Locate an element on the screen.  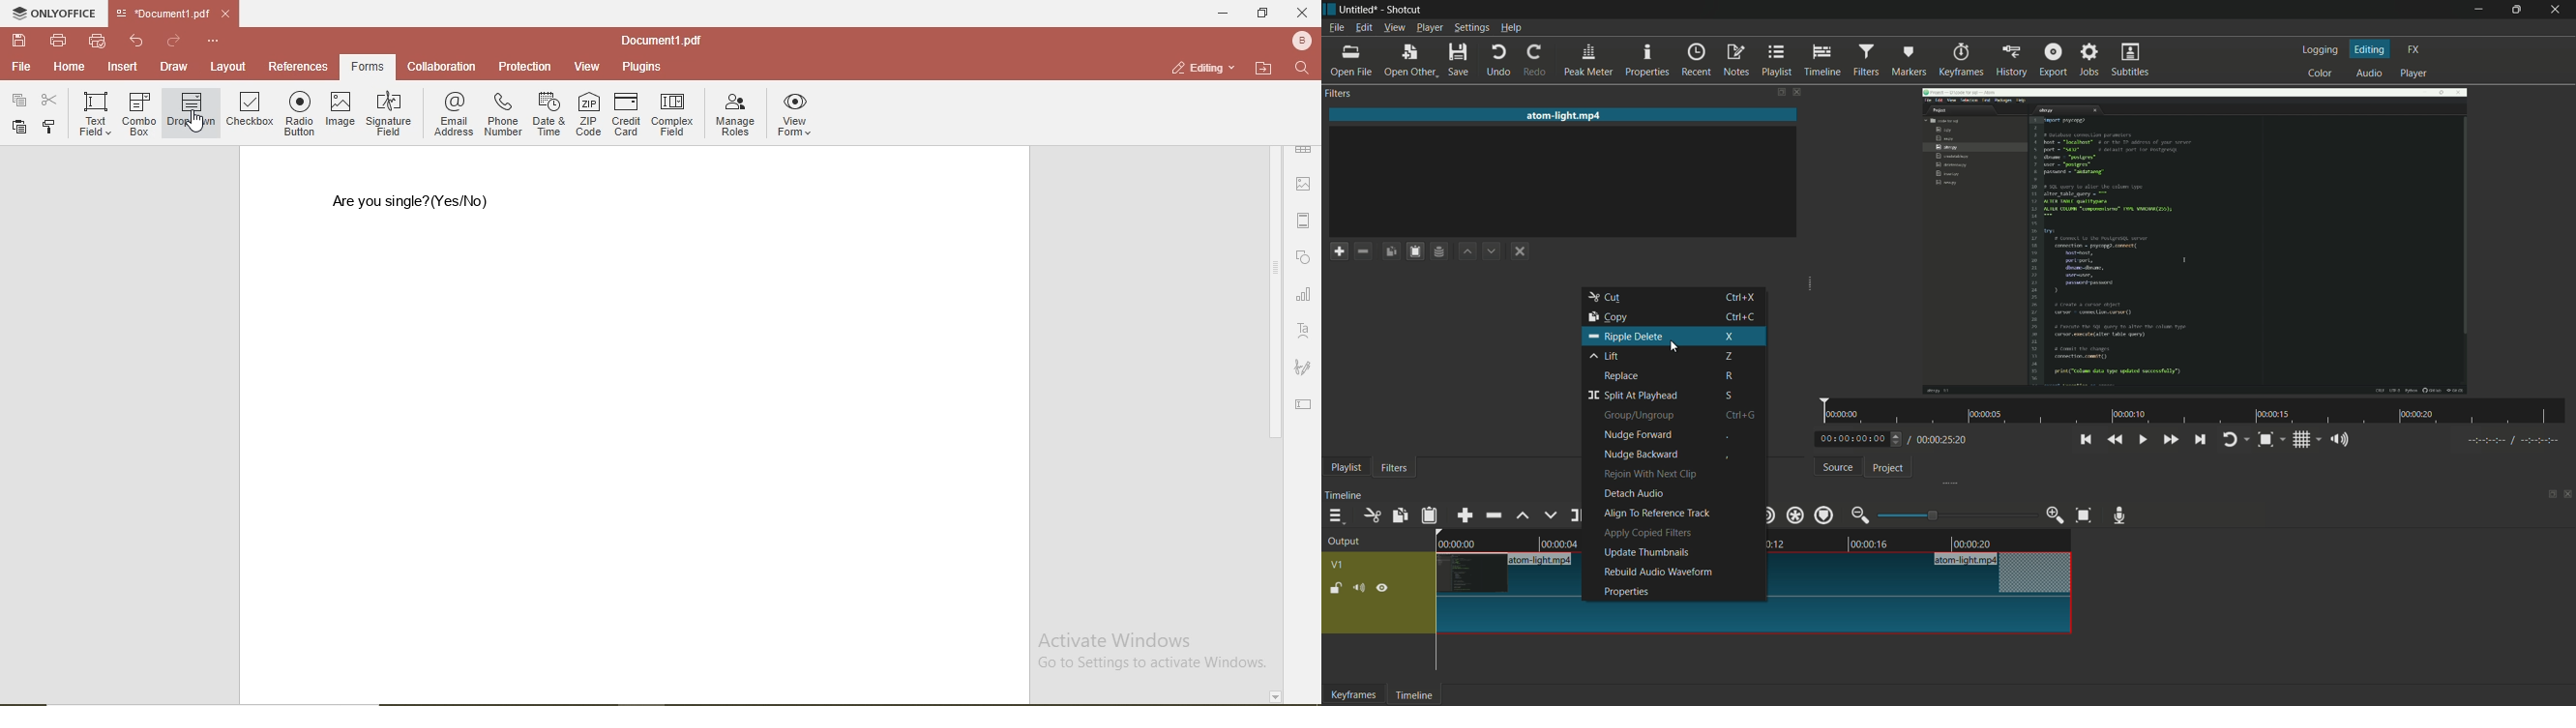
edit menu is located at coordinates (1365, 27).